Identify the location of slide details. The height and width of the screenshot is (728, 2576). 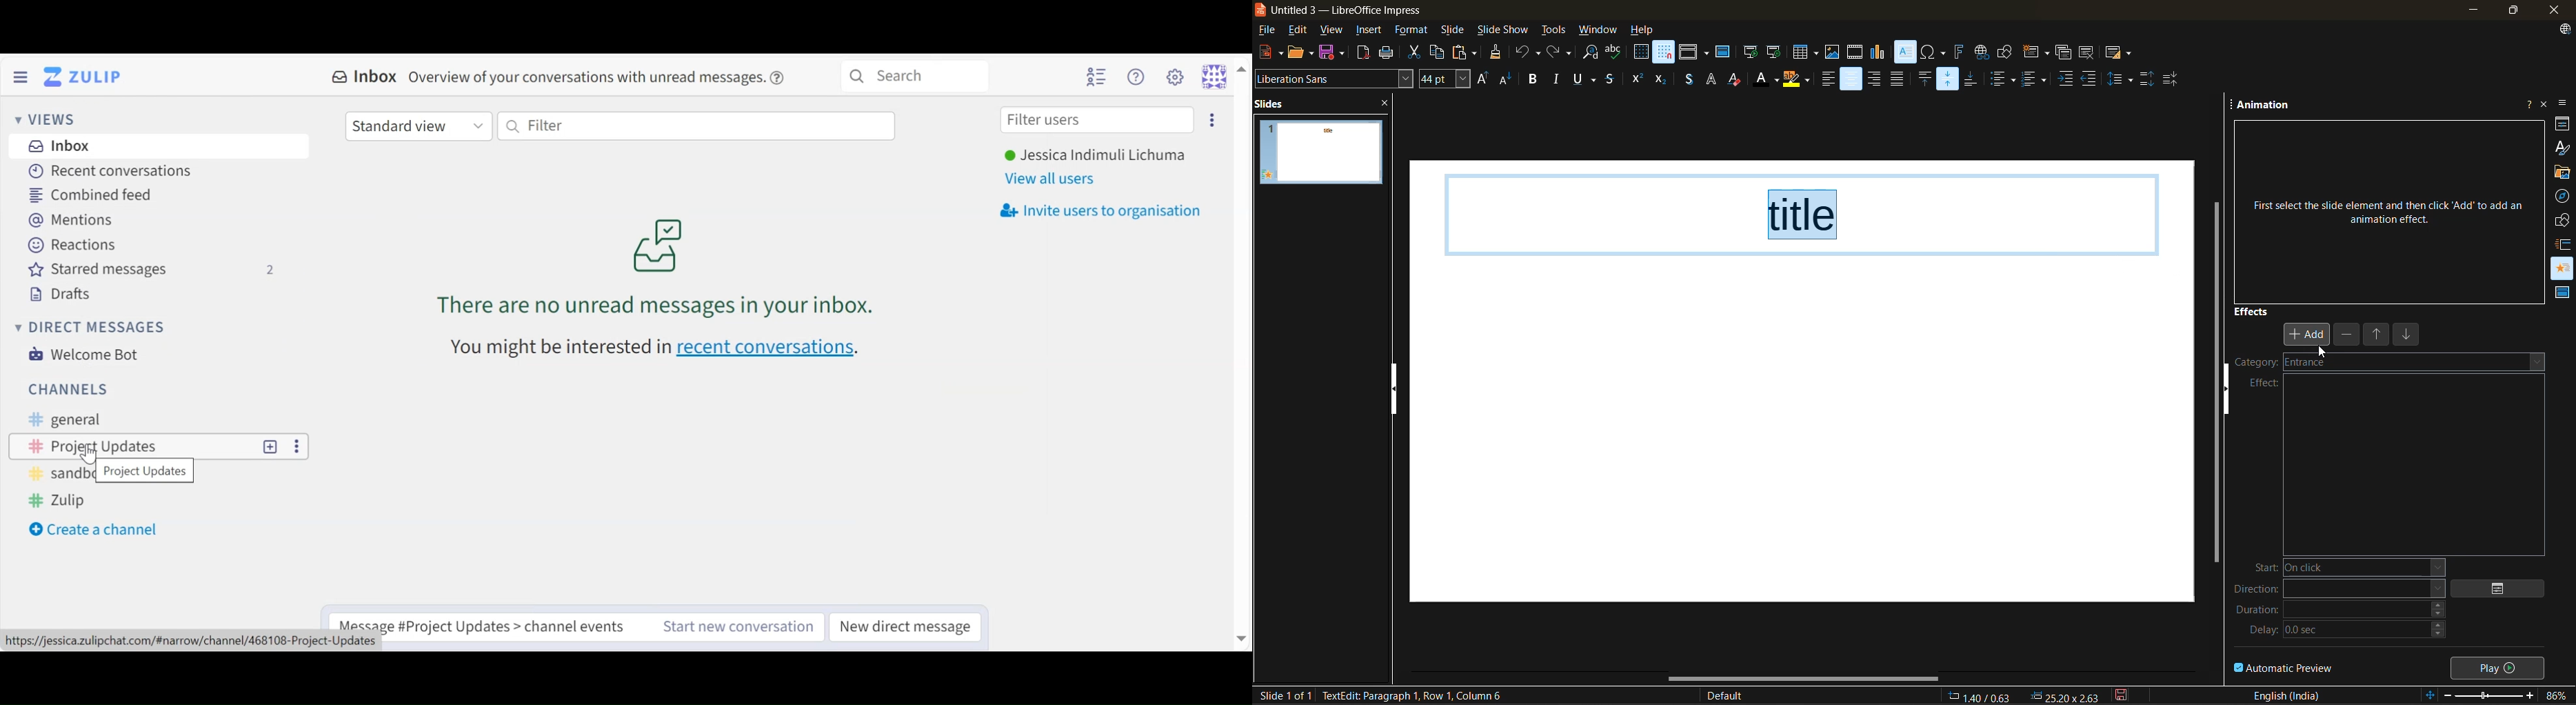
(1285, 695).